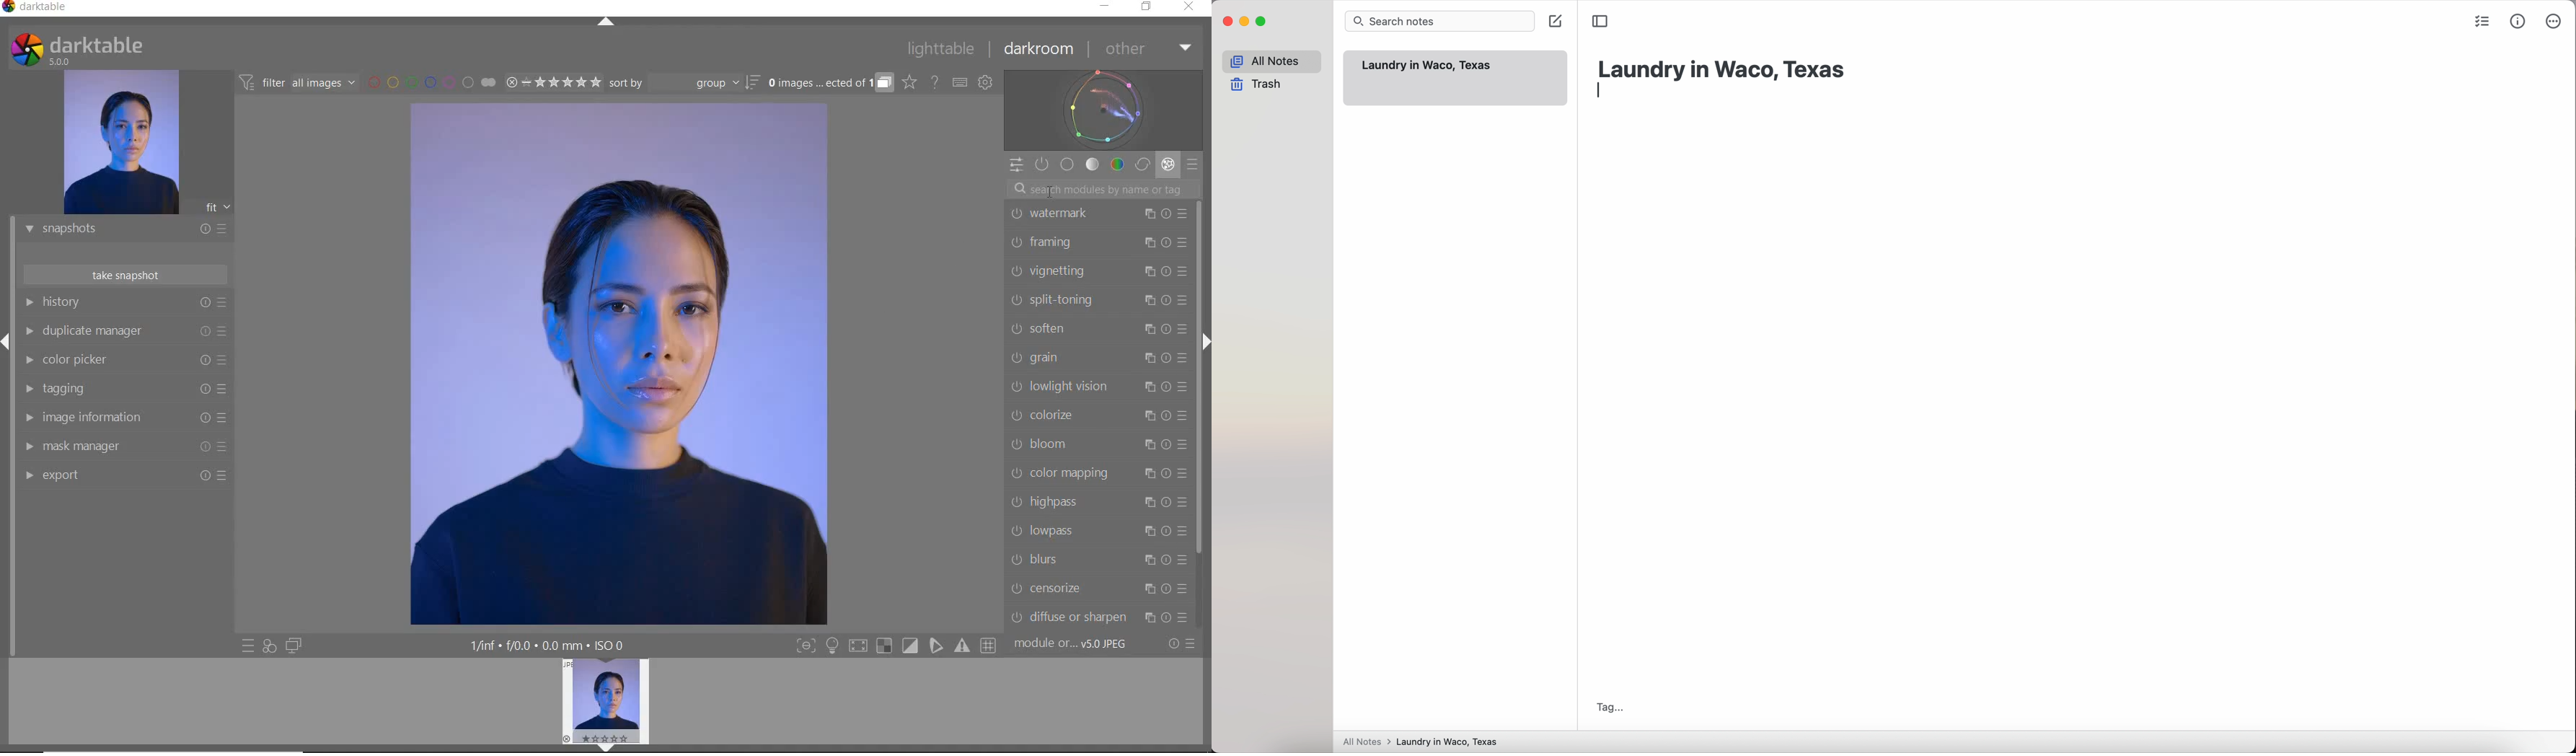 The height and width of the screenshot is (756, 2576). Describe the element at coordinates (1183, 643) in the screenshot. I see `RESET OR PRESETS & PREFERENCES` at that location.